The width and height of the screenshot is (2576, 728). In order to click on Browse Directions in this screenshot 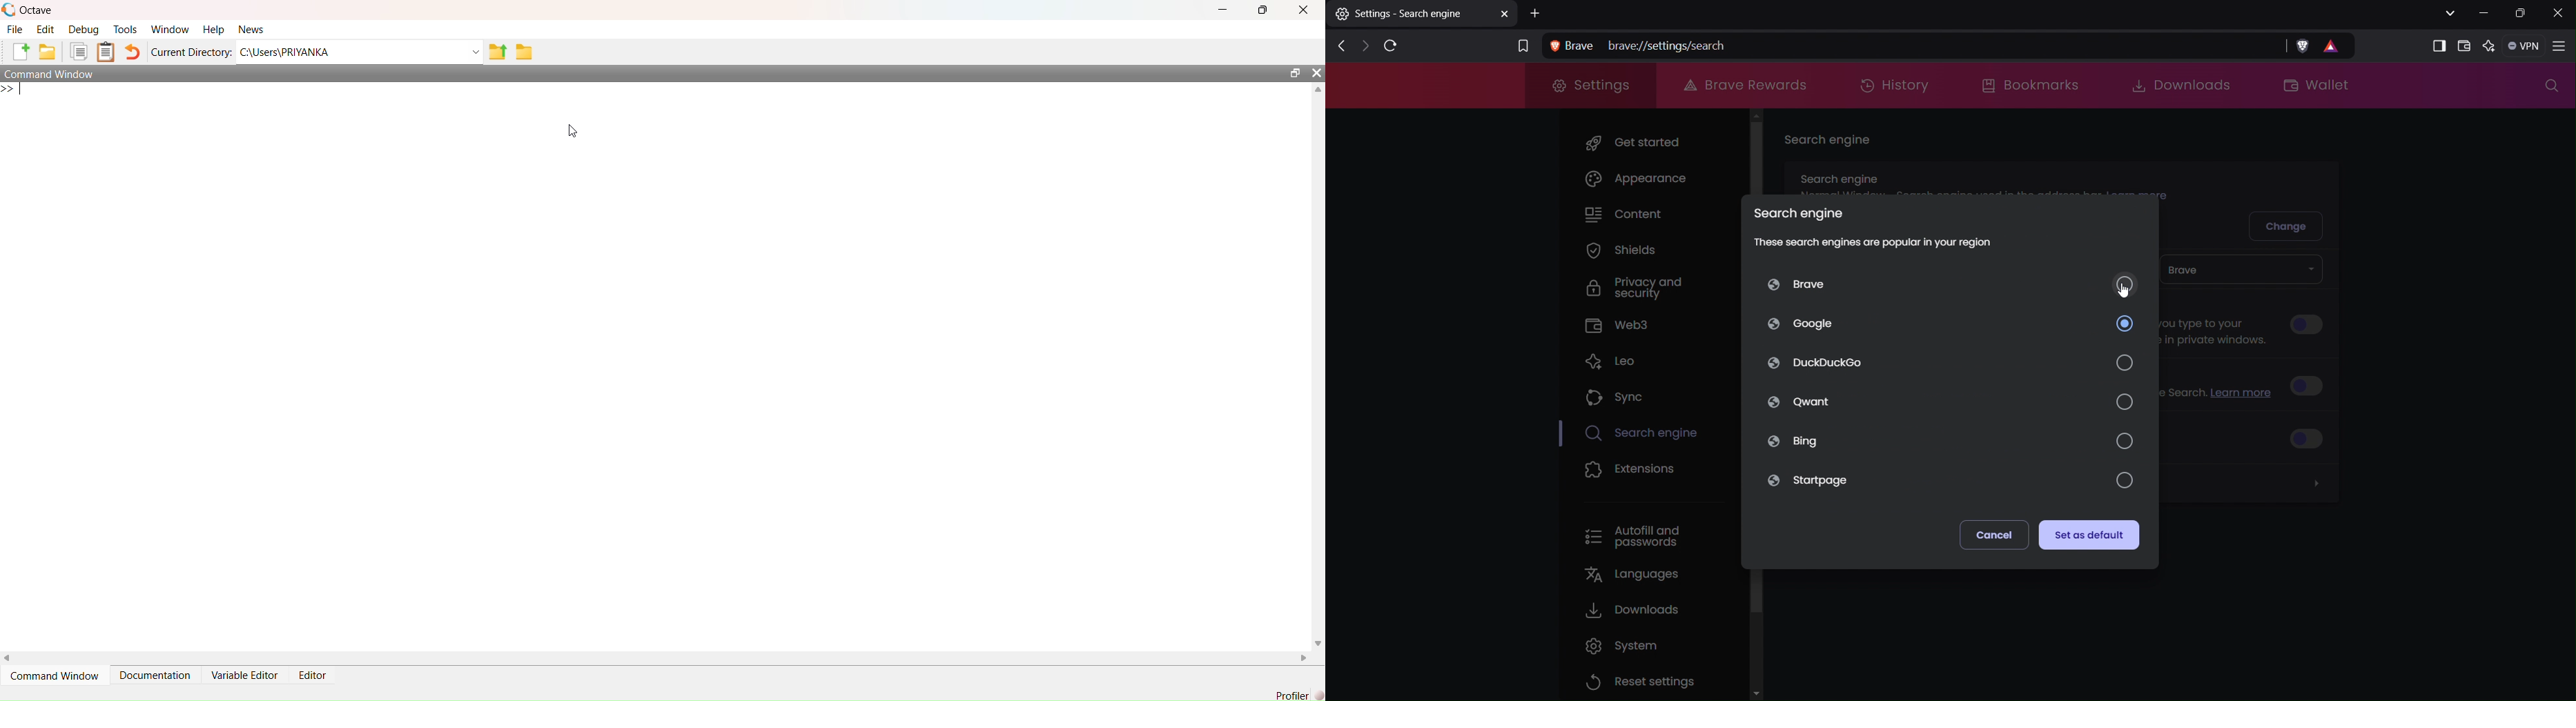, I will do `click(525, 51)`.